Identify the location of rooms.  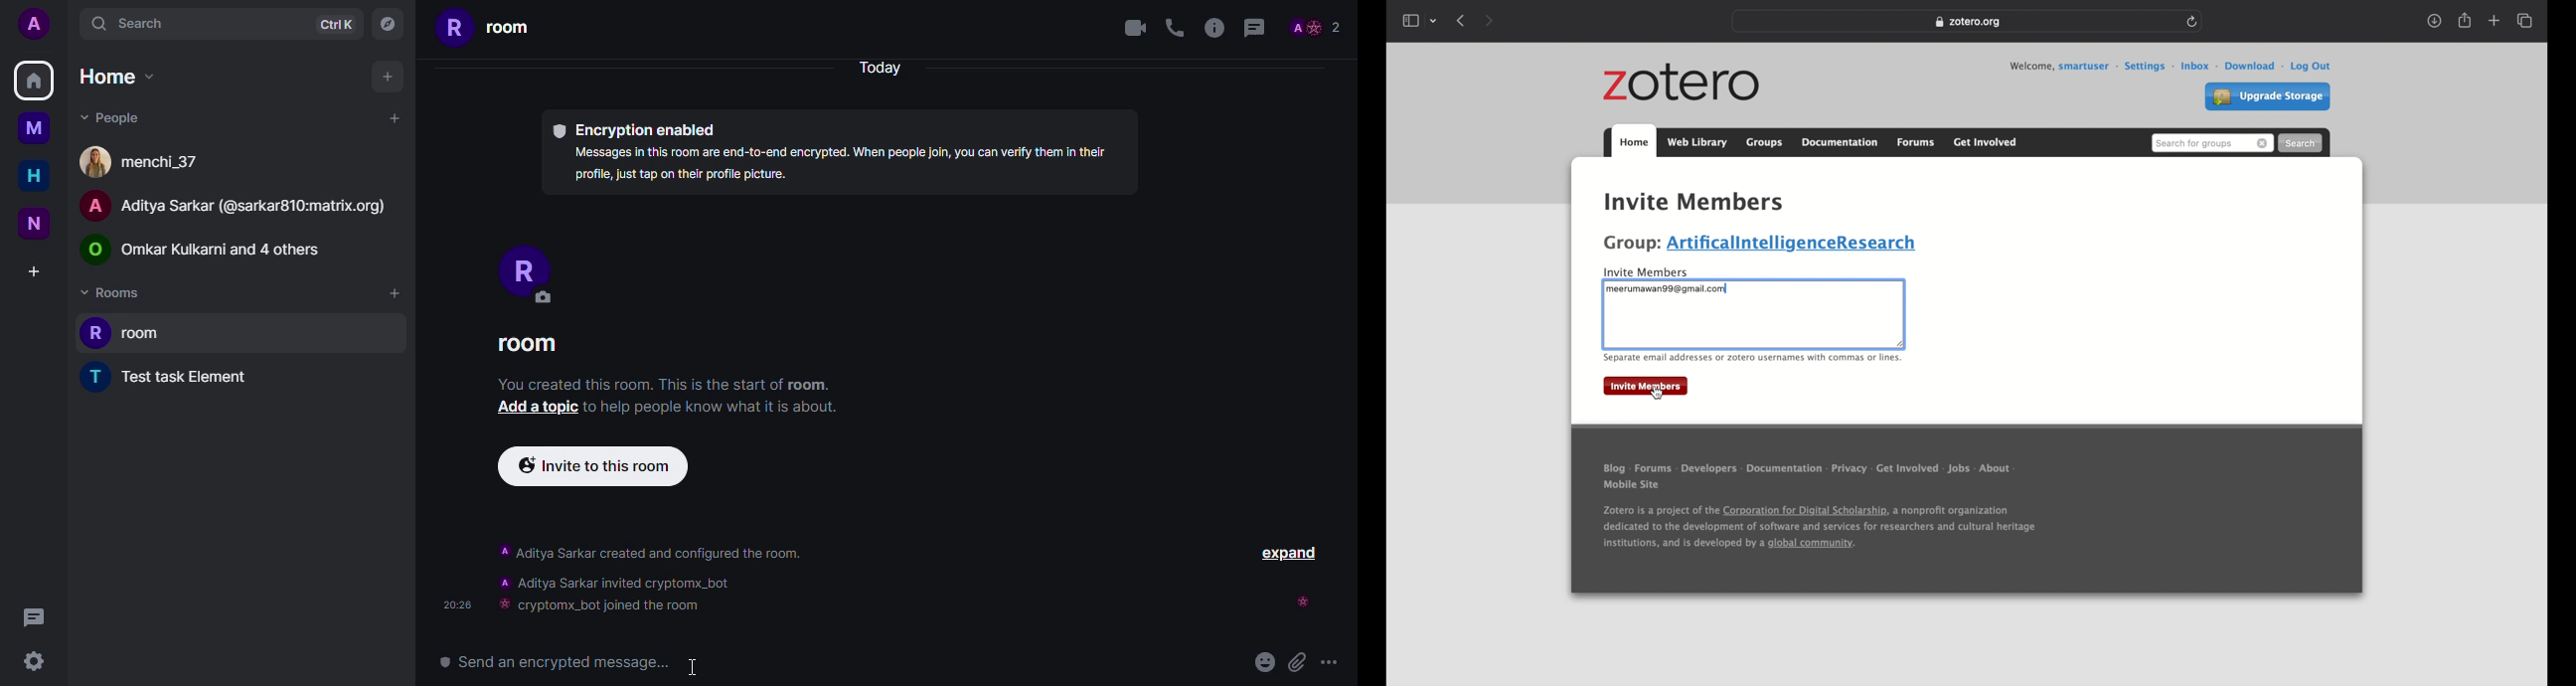
(114, 292).